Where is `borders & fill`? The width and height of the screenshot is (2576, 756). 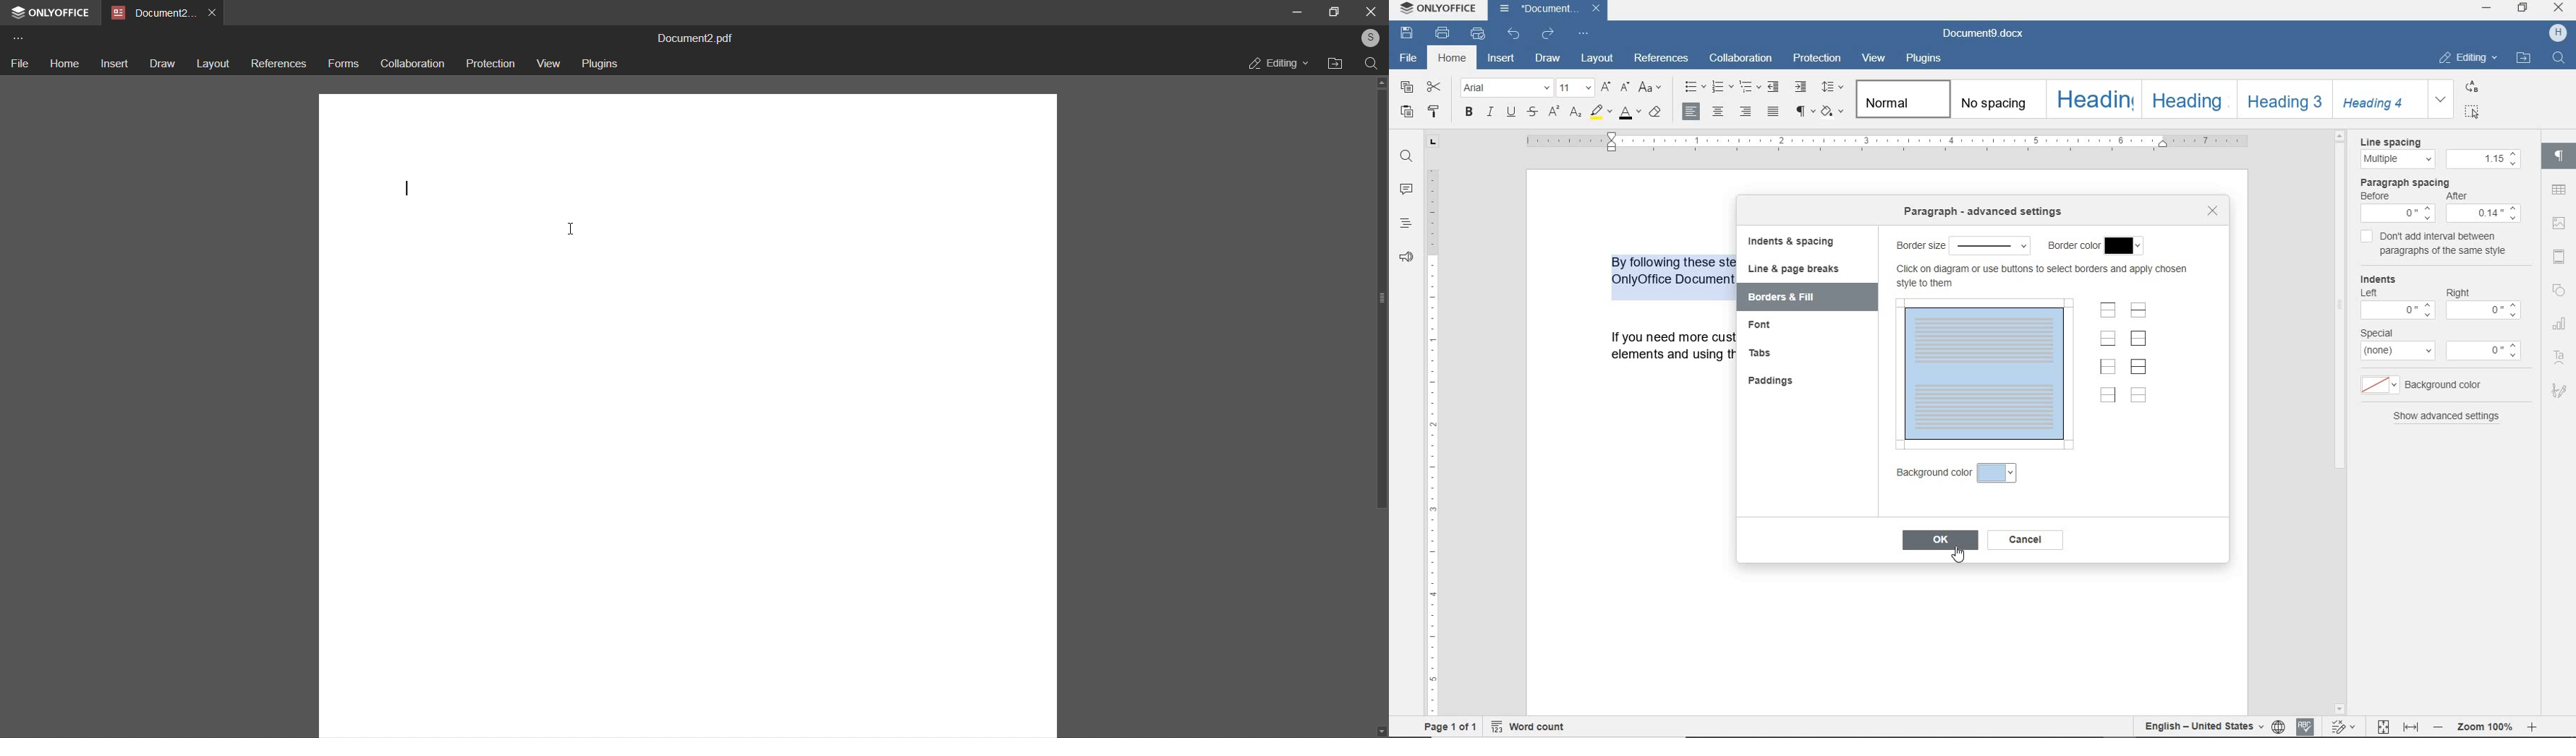 borders & fill is located at coordinates (1792, 298).